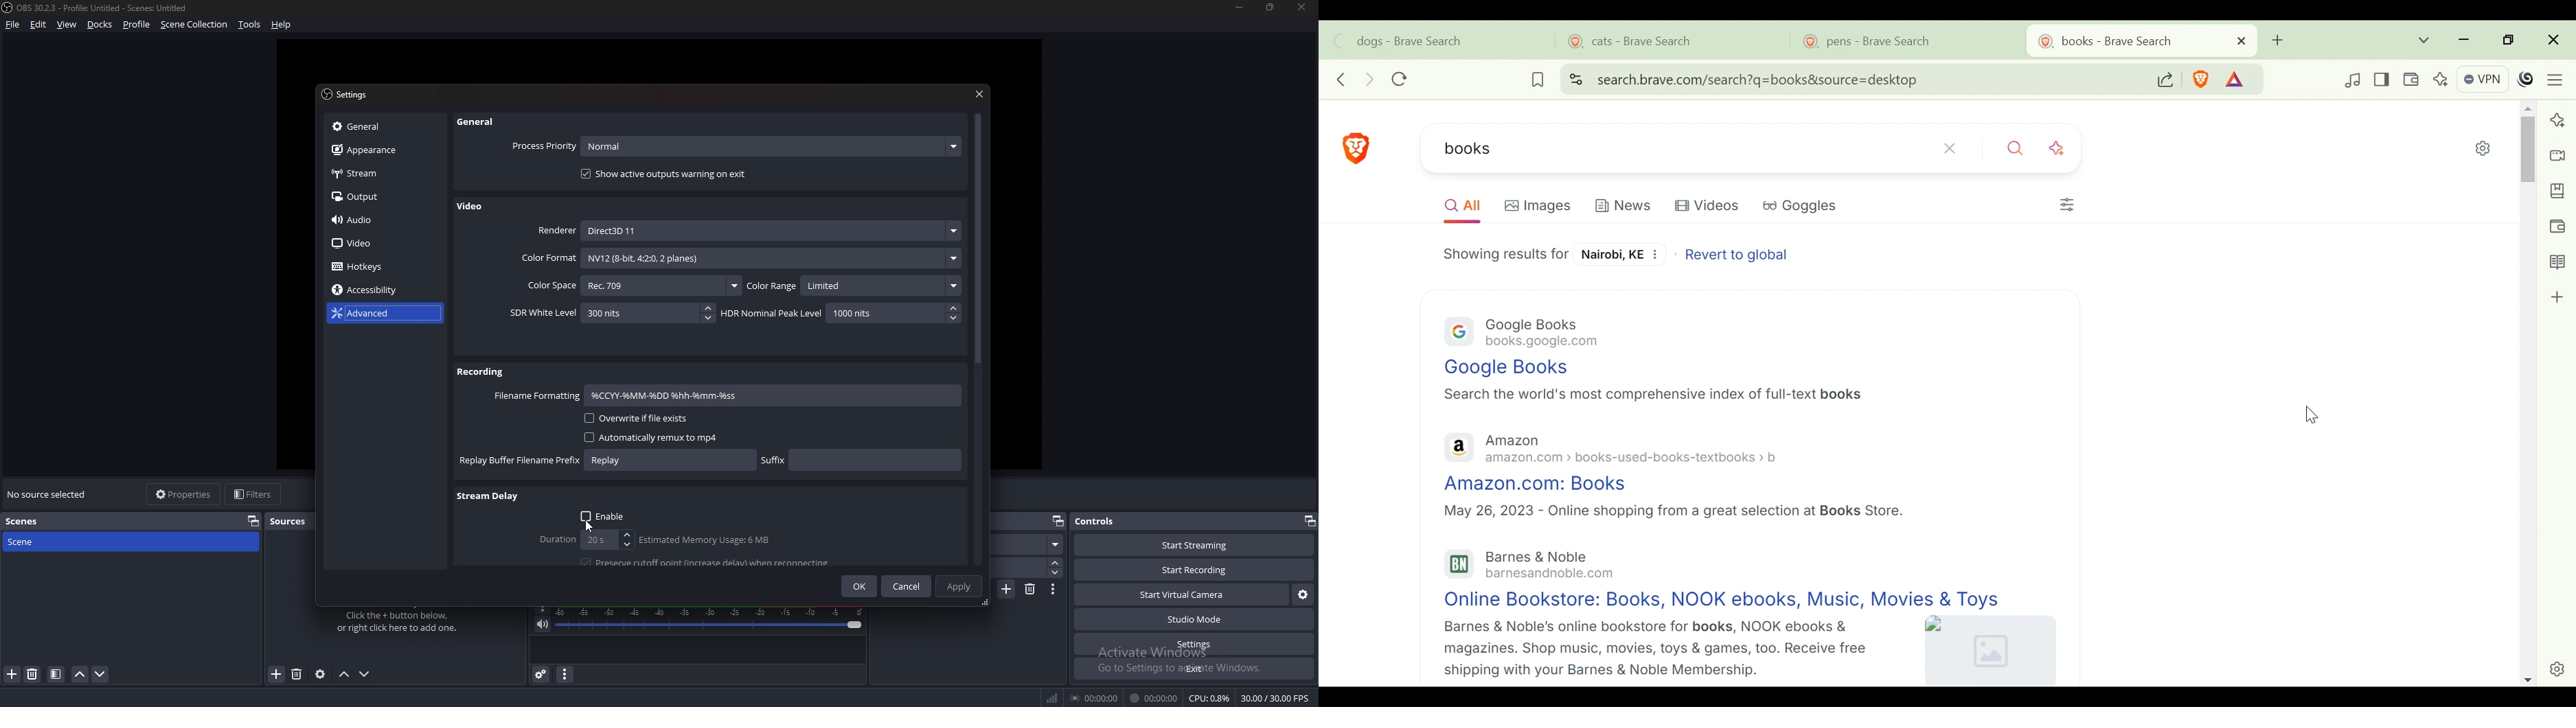 The width and height of the screenshot is (2576, 728). Describe the element at coordinates (100, 25) in the screenshot. I see `docks` at that location.